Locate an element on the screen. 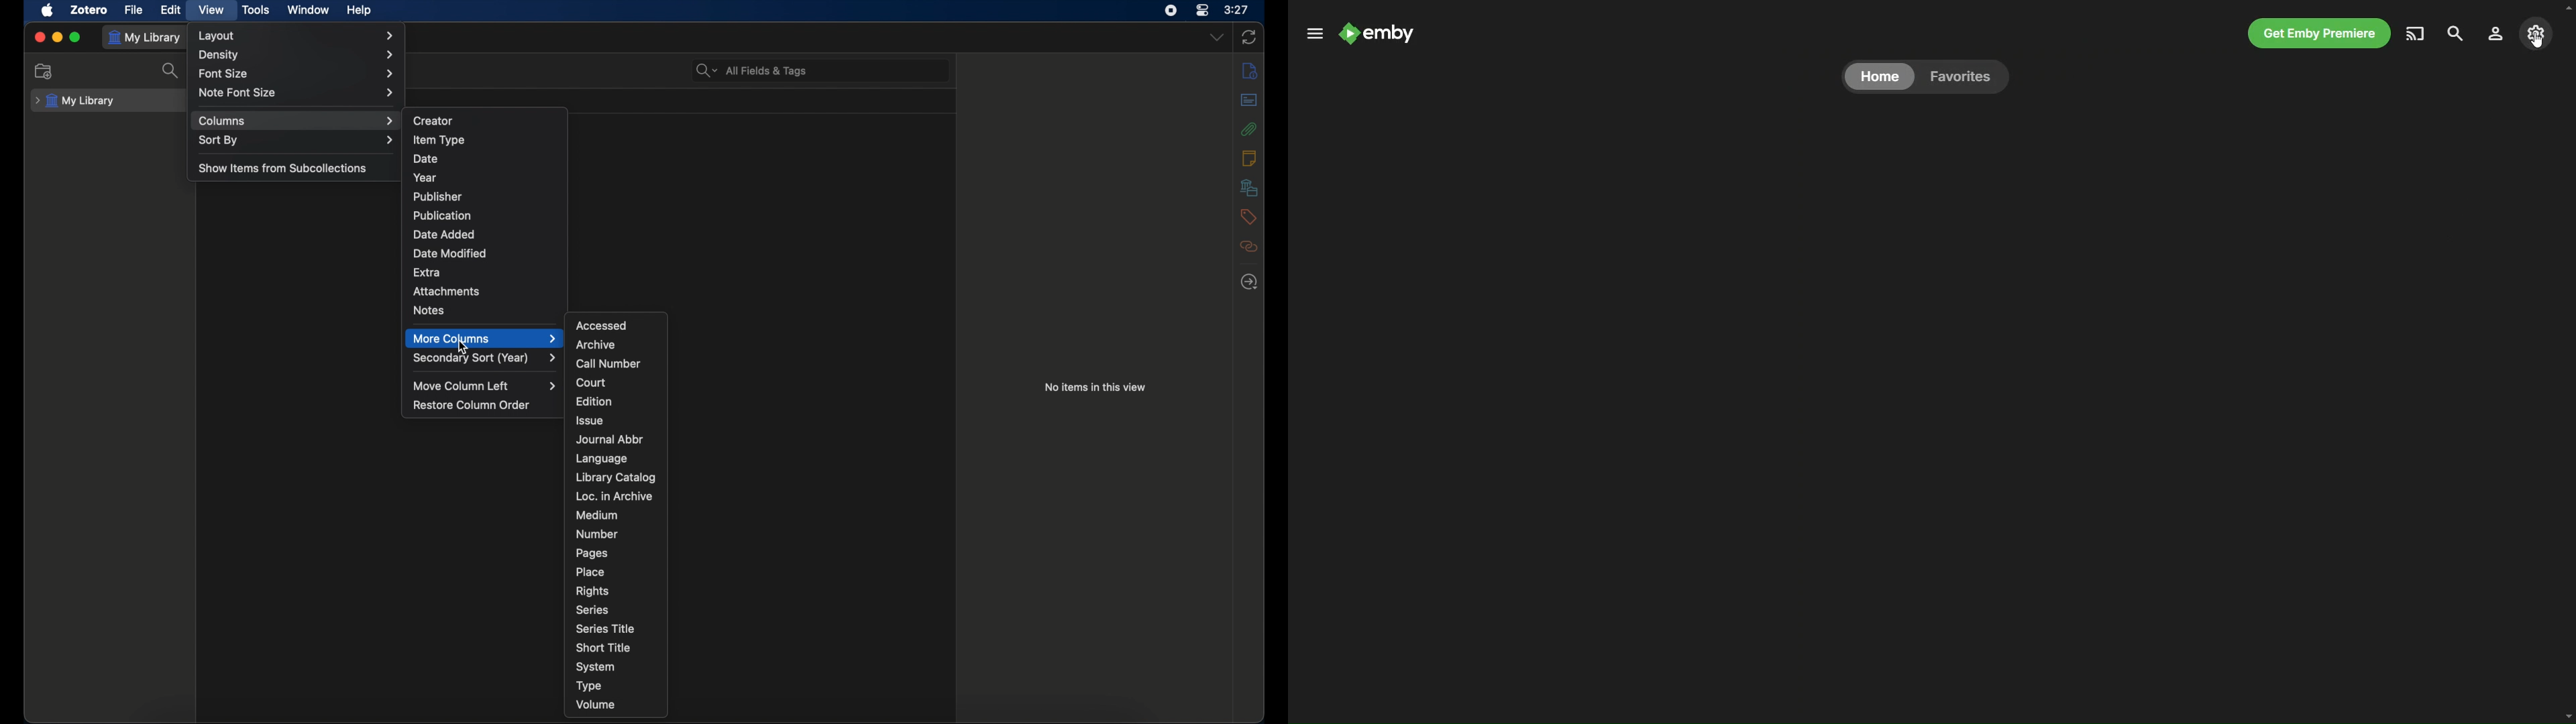  move column left is located at coordinates (486, 386).